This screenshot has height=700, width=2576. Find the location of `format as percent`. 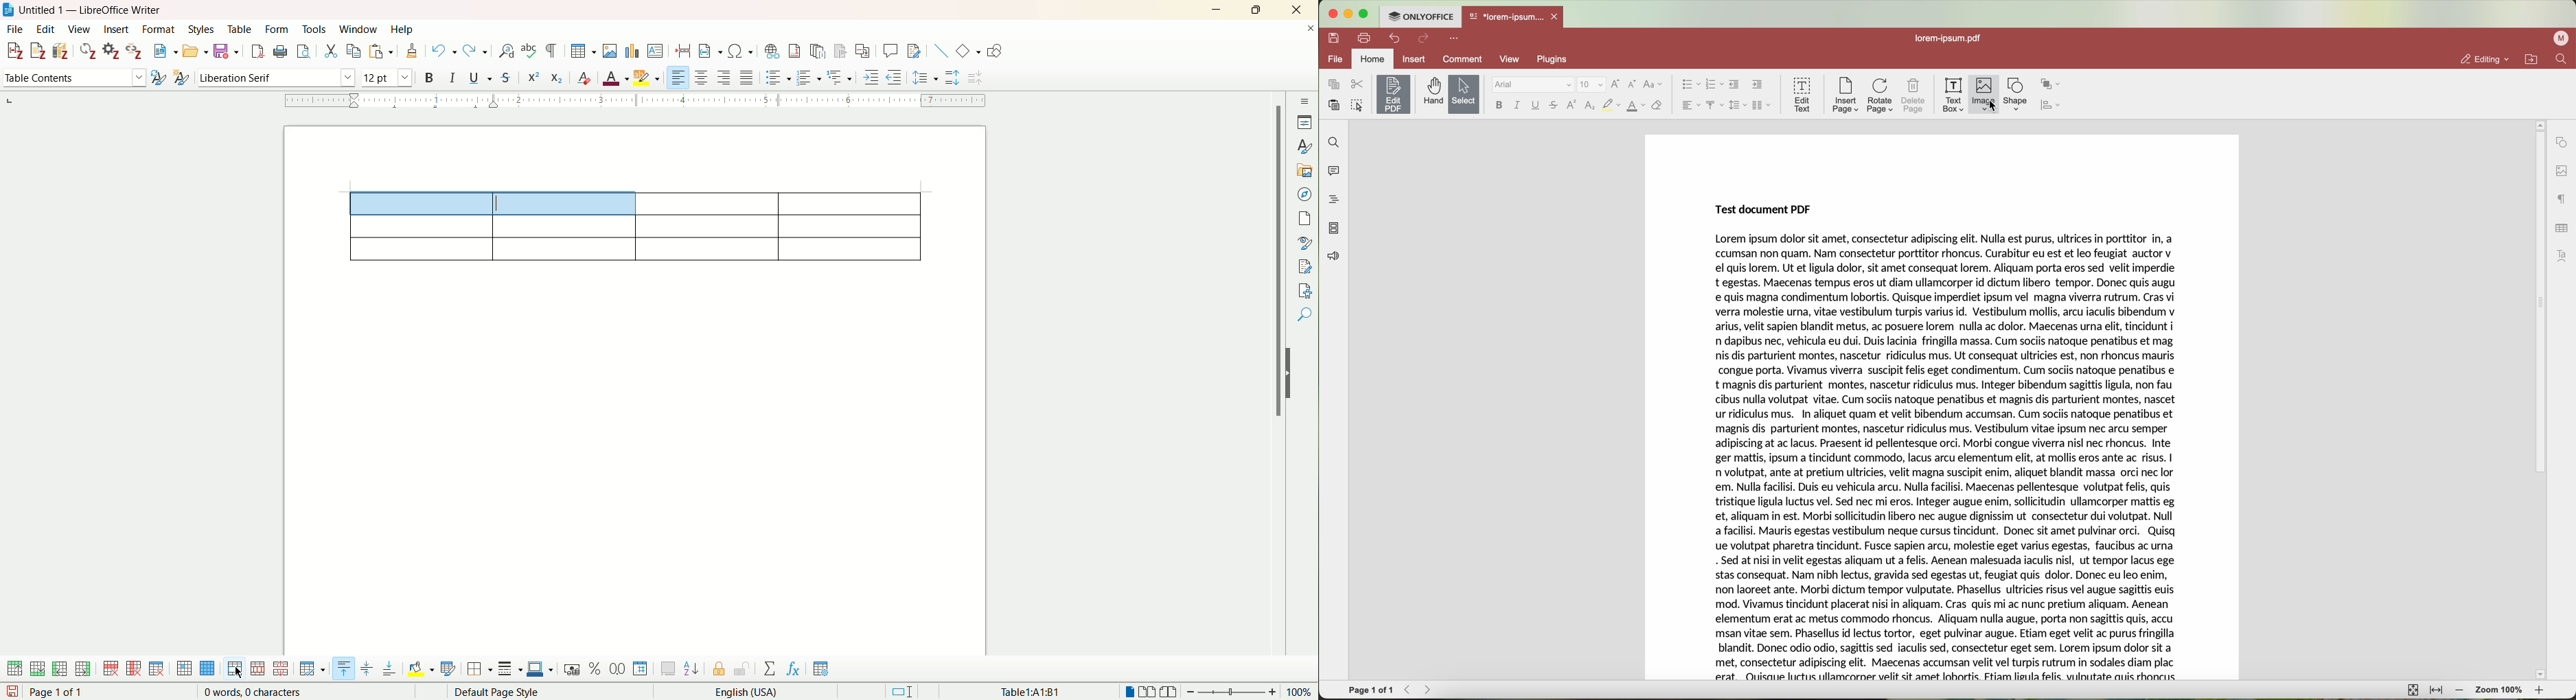

format as percent is located at coordinates (595, 670).